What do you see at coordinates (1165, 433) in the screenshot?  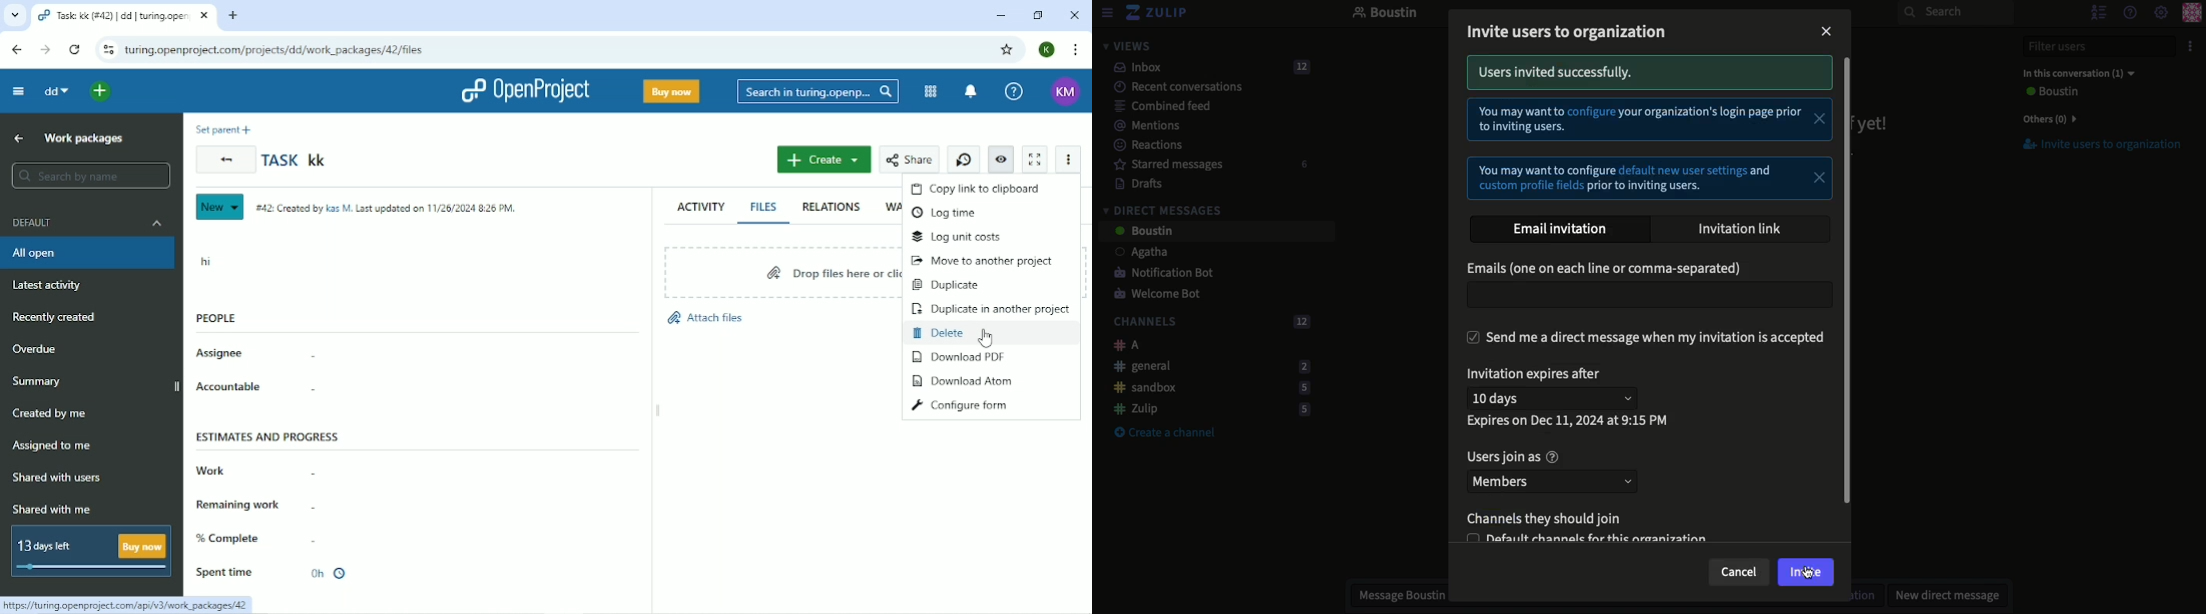 I see `Create a channel` at bounding box center [1165, 433].